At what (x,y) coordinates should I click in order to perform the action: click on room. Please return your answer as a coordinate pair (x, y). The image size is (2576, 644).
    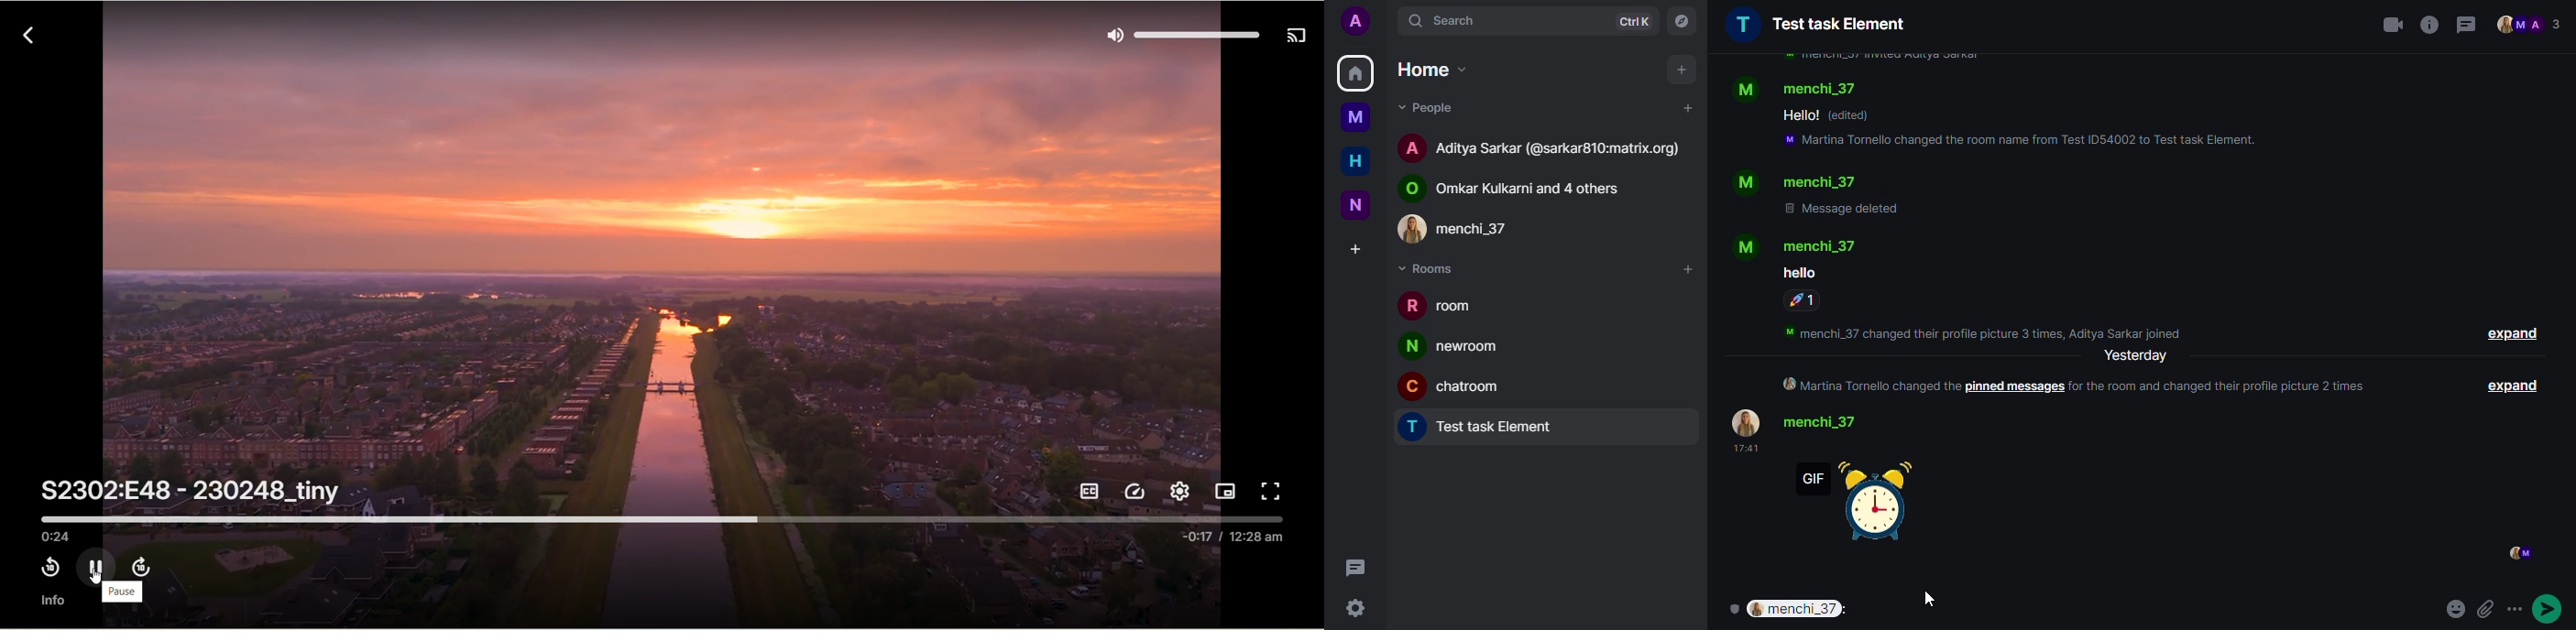
    Looking at the image, I should click on (1443, 309).